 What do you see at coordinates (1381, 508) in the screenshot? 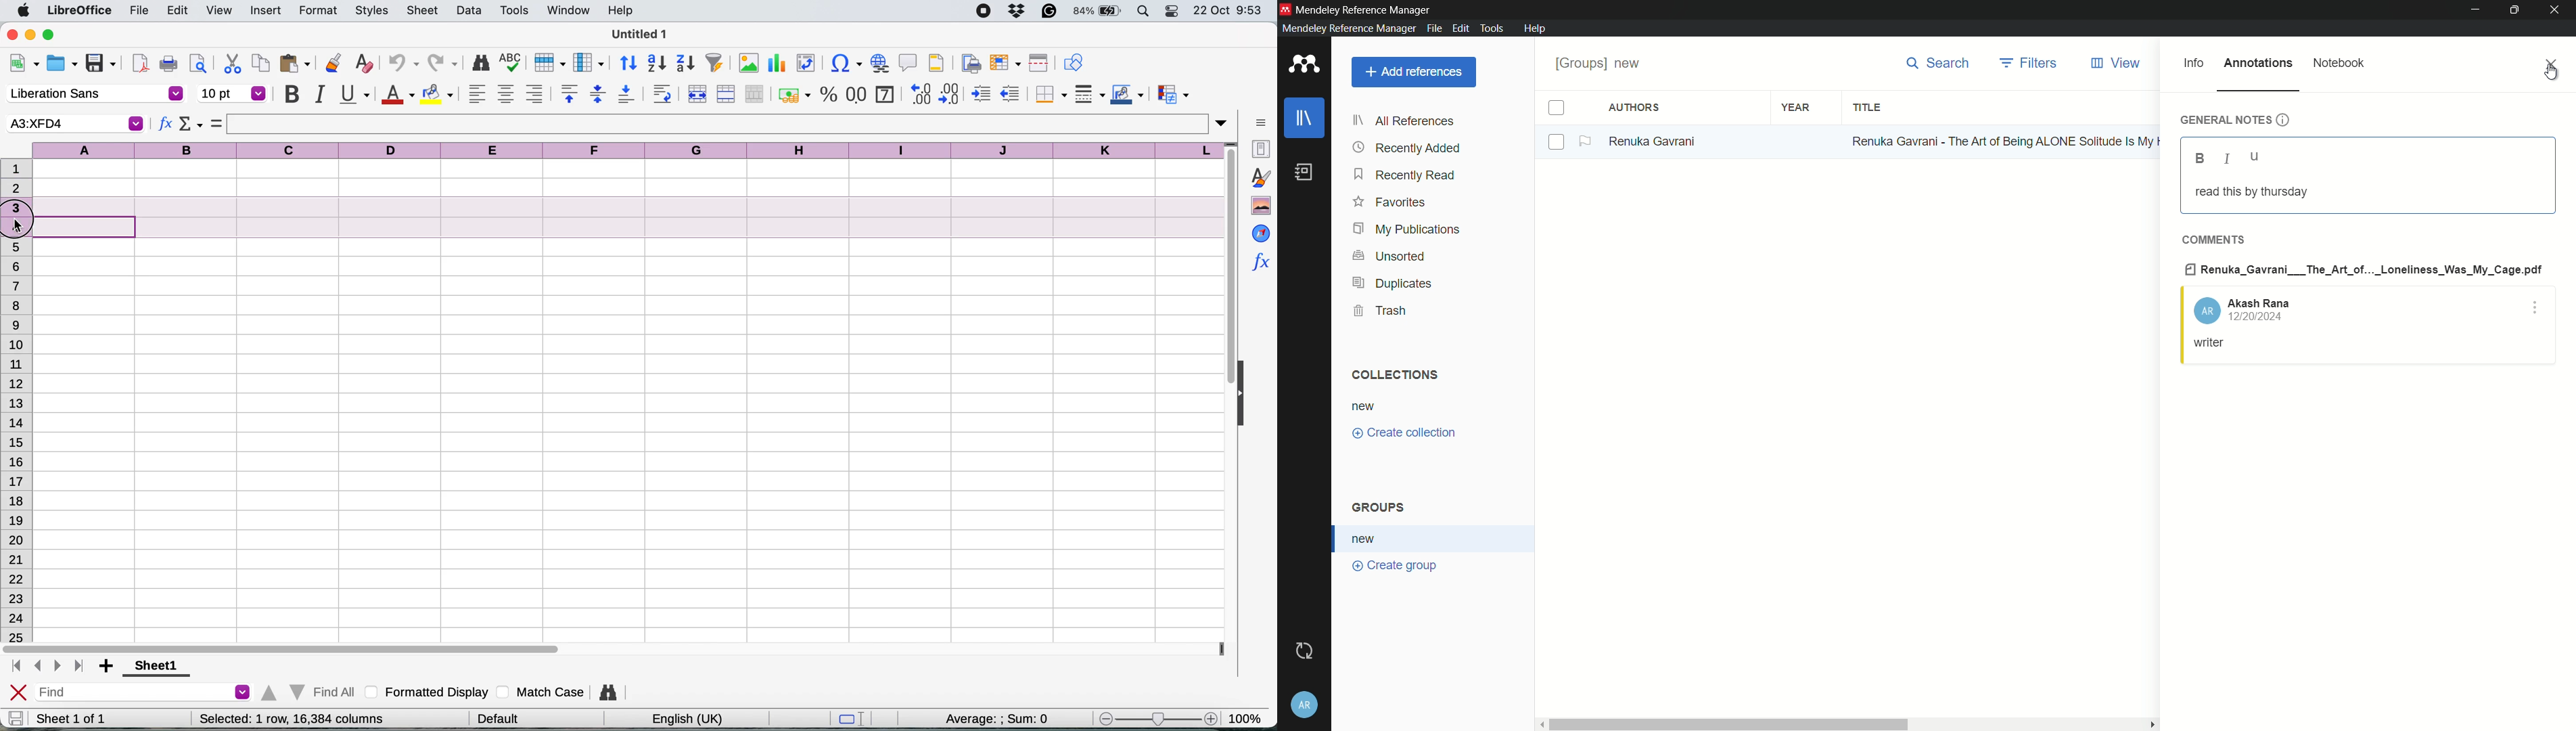
I see `groups` at bounding box center [1381, 508].